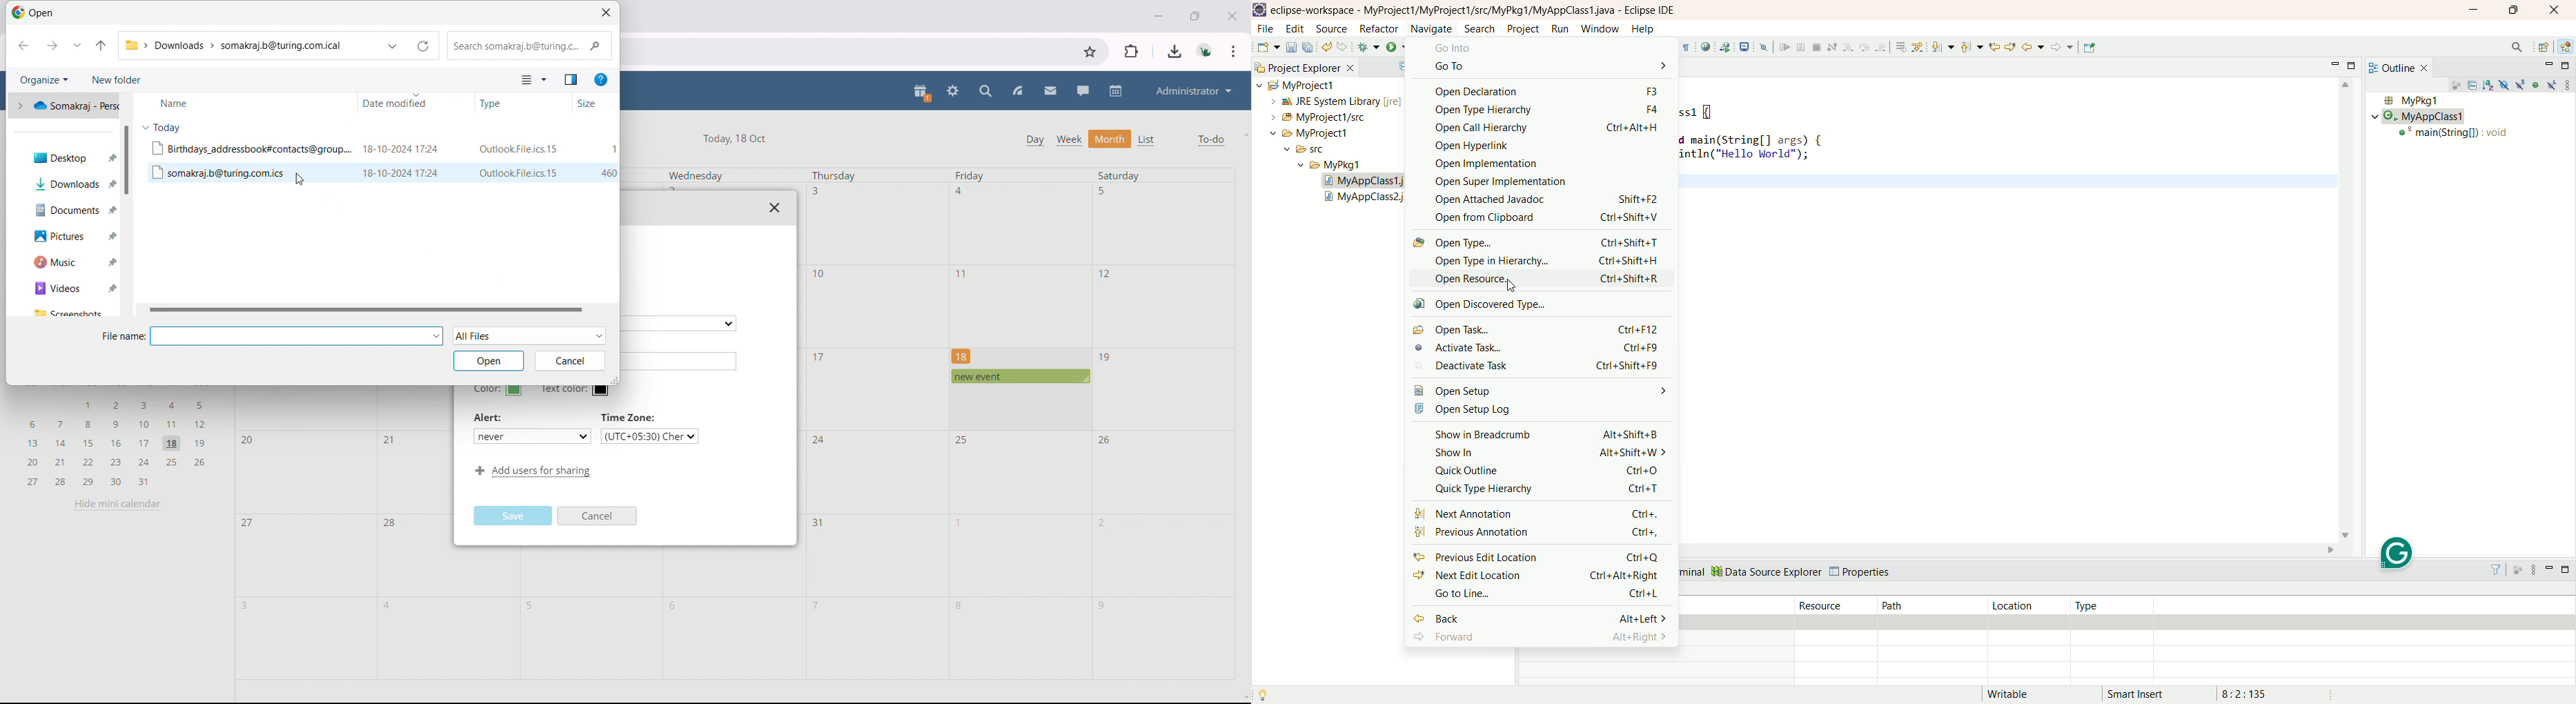  What do you see at coordinates (1642, 30) in the screenshot?
I see `help` at bounding box center [1642, 30].